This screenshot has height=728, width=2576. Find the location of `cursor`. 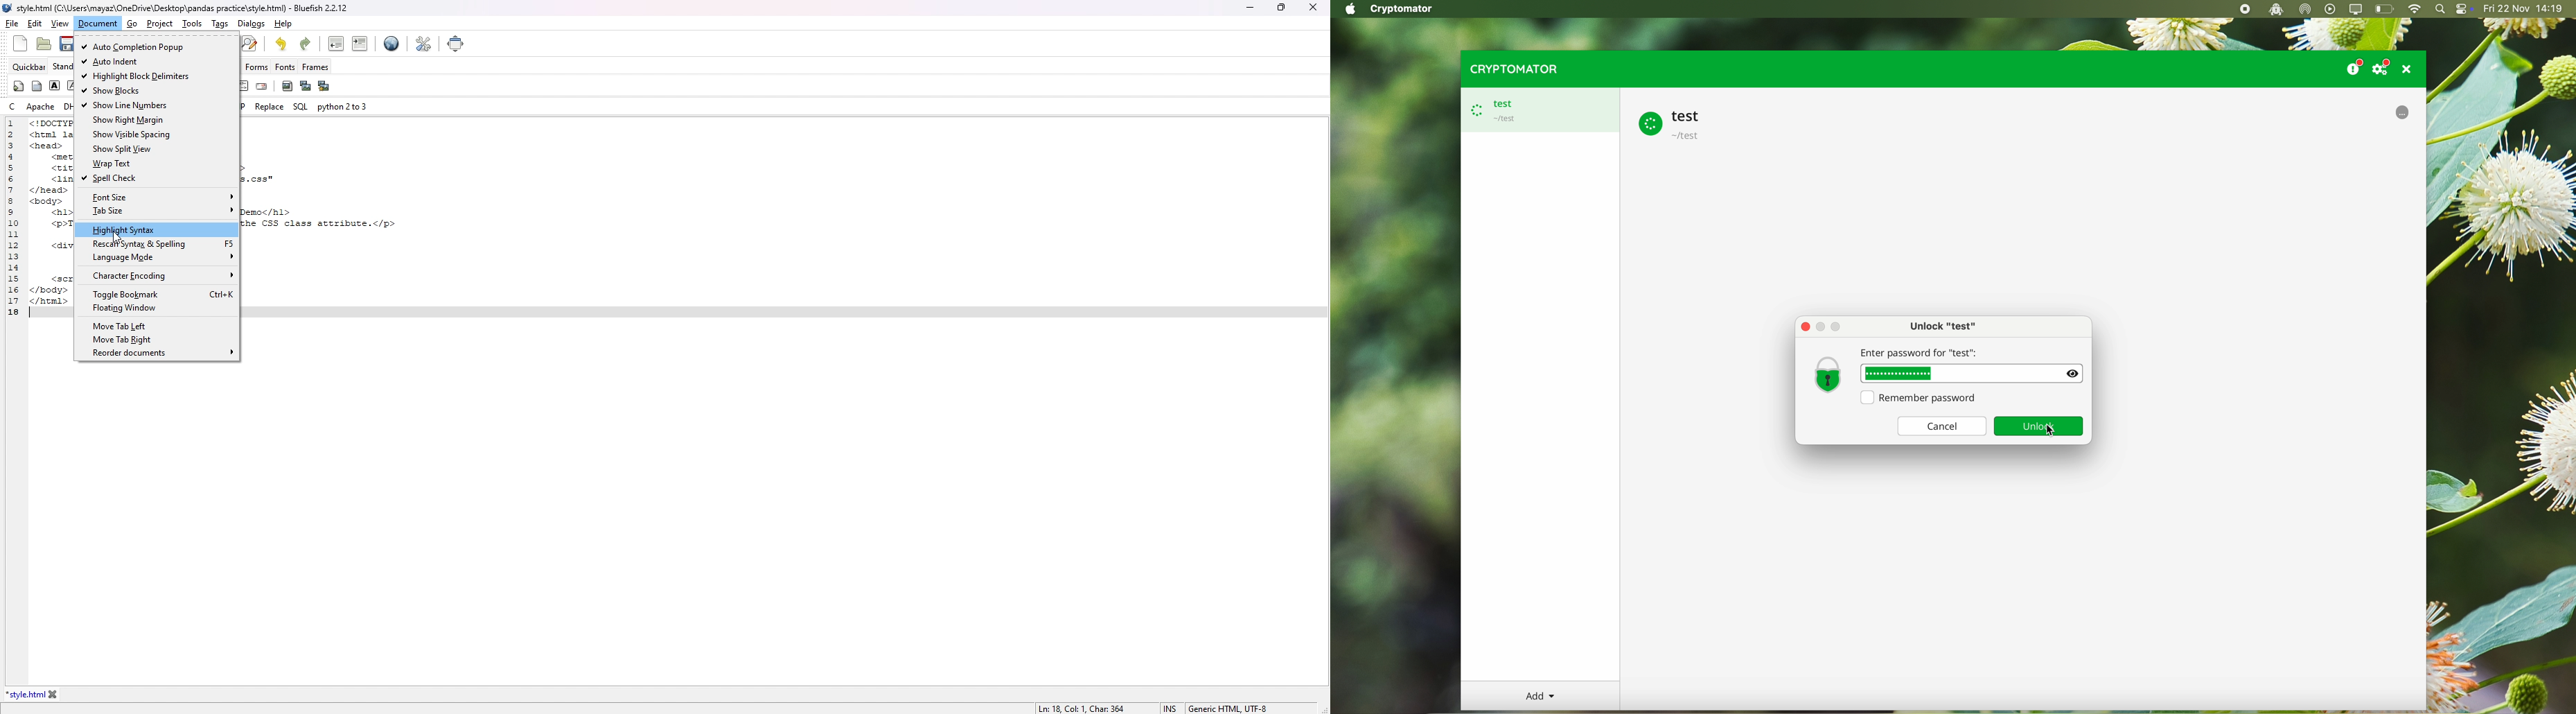

cursor is located at coordinates (118, 236).